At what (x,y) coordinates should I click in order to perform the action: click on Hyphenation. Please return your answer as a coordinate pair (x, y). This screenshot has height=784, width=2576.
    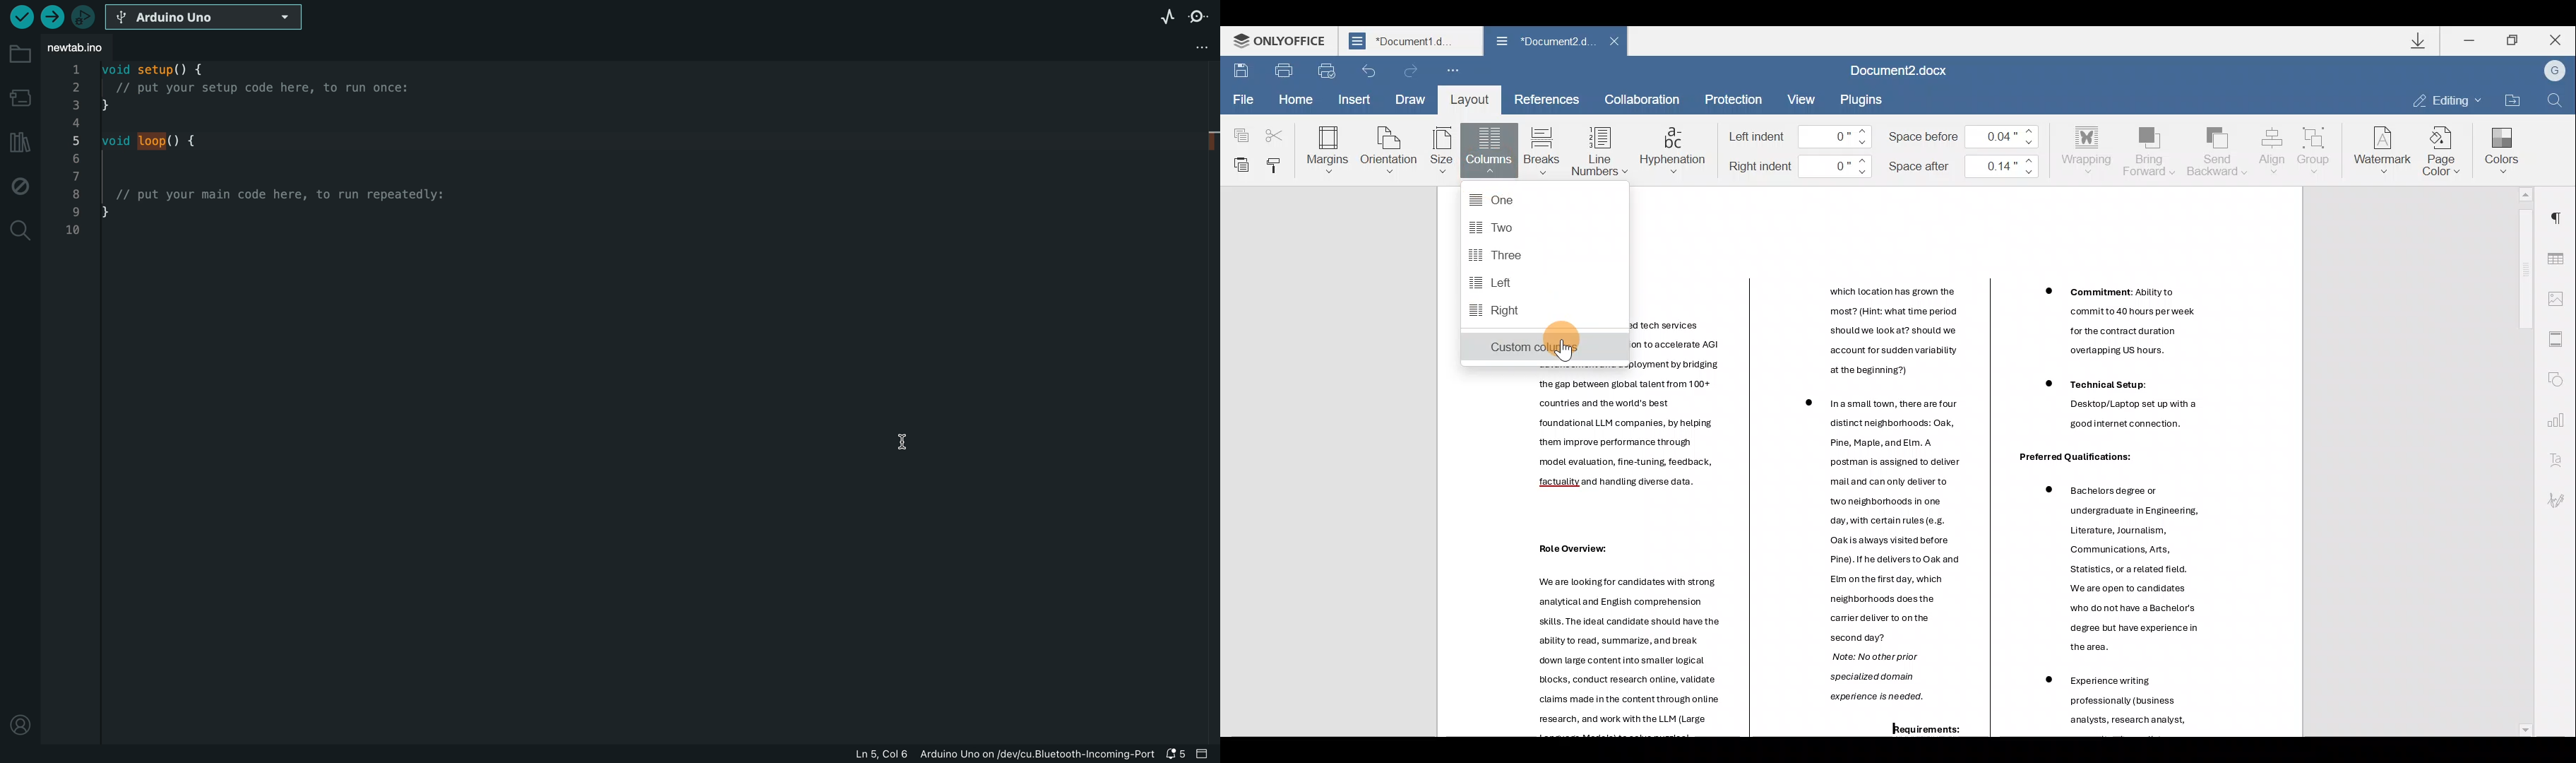
    Looking at the image, I should click on (1674, 148).